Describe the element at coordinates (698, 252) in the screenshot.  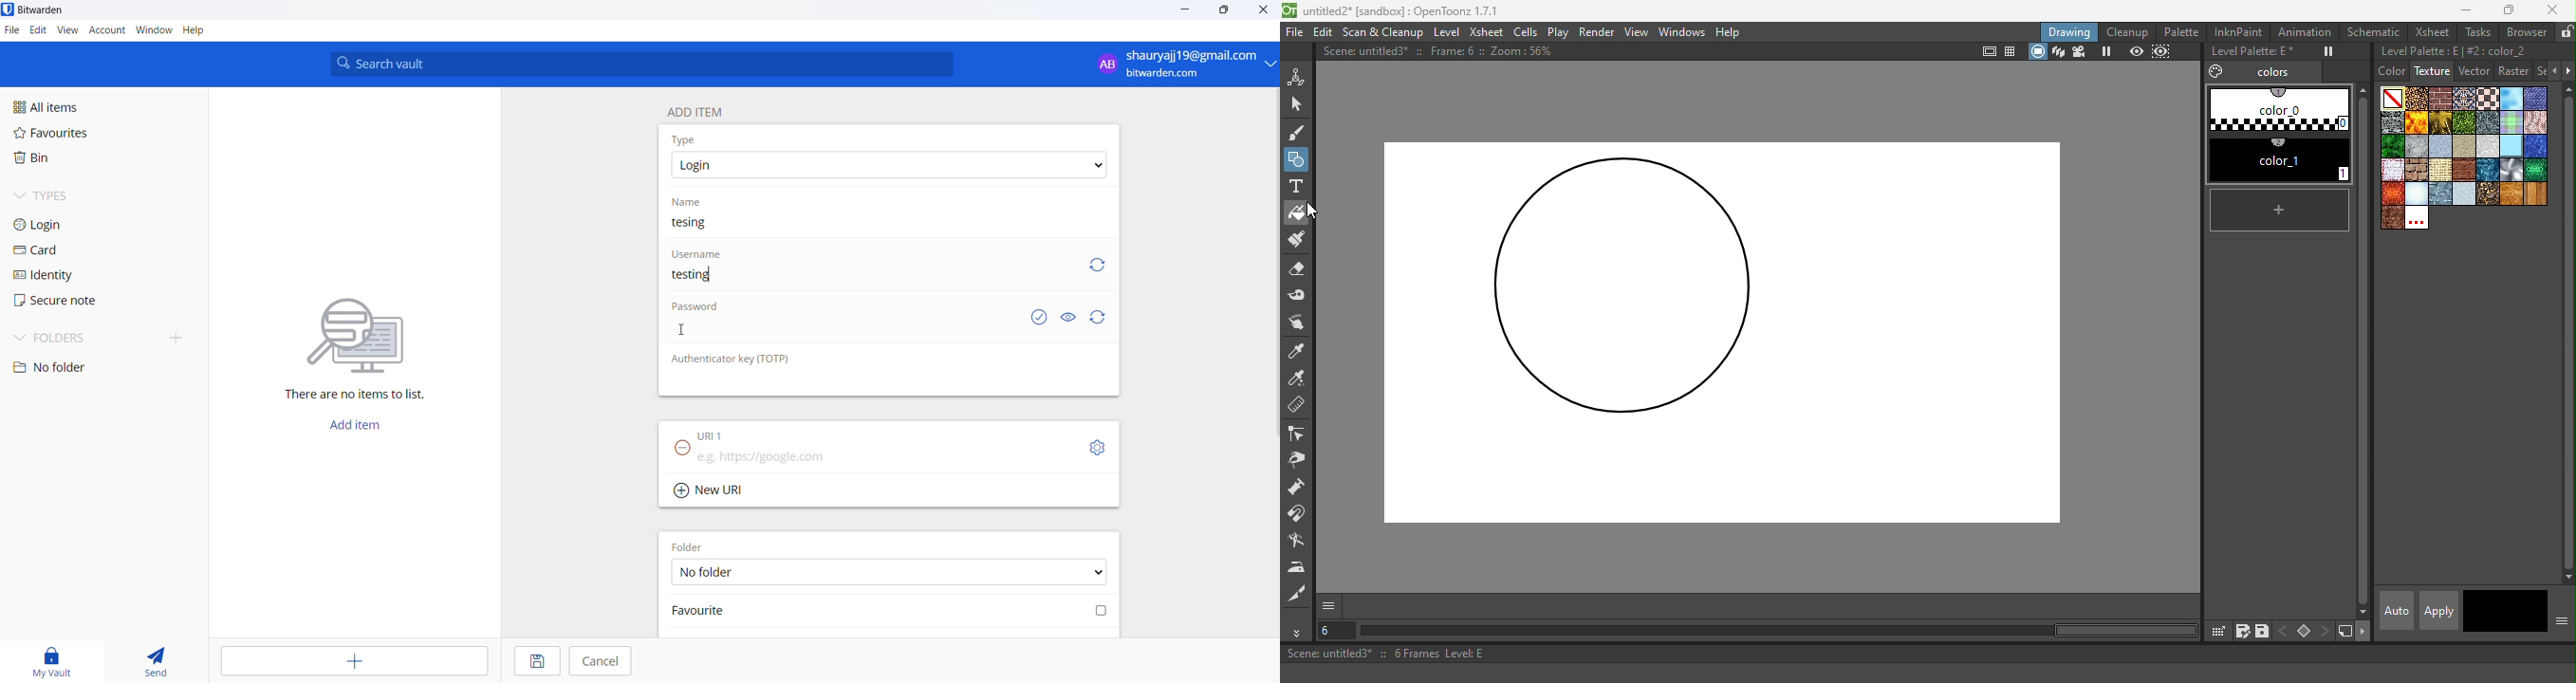
I see `username heading` at that location.